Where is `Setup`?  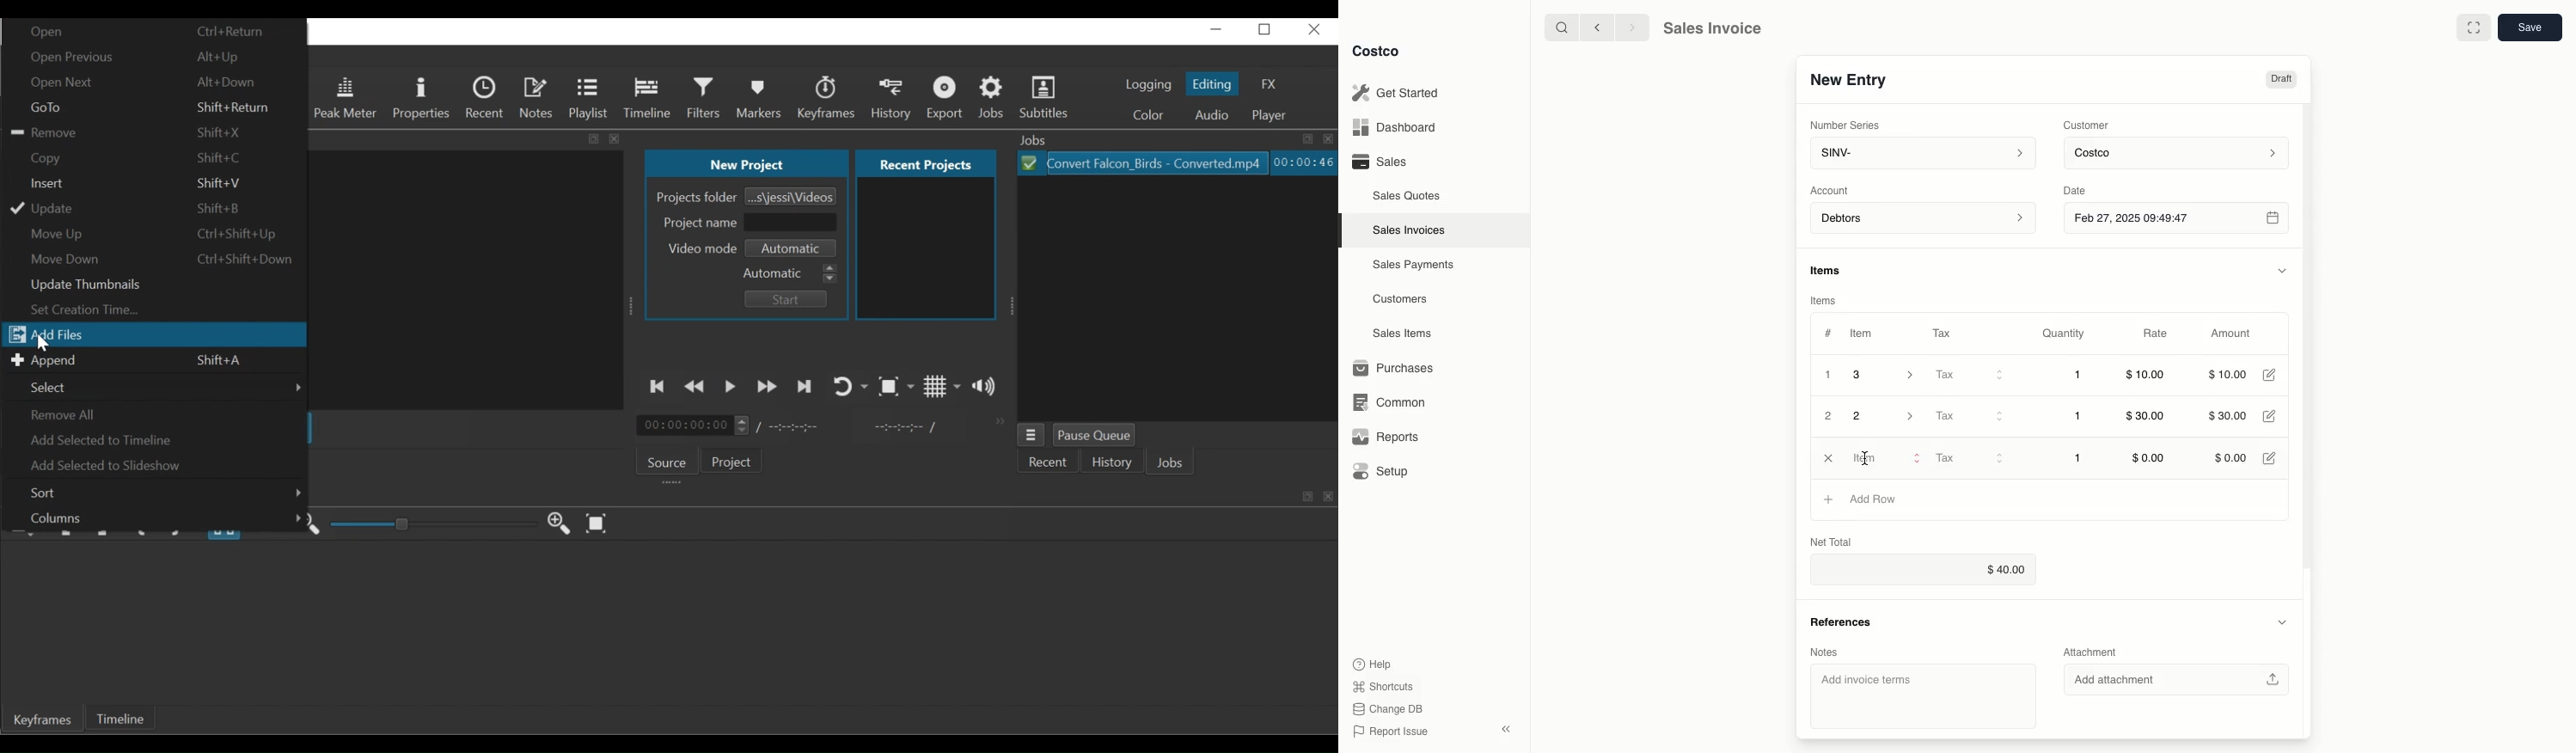
Setup is located at coordinates (1382, 473).